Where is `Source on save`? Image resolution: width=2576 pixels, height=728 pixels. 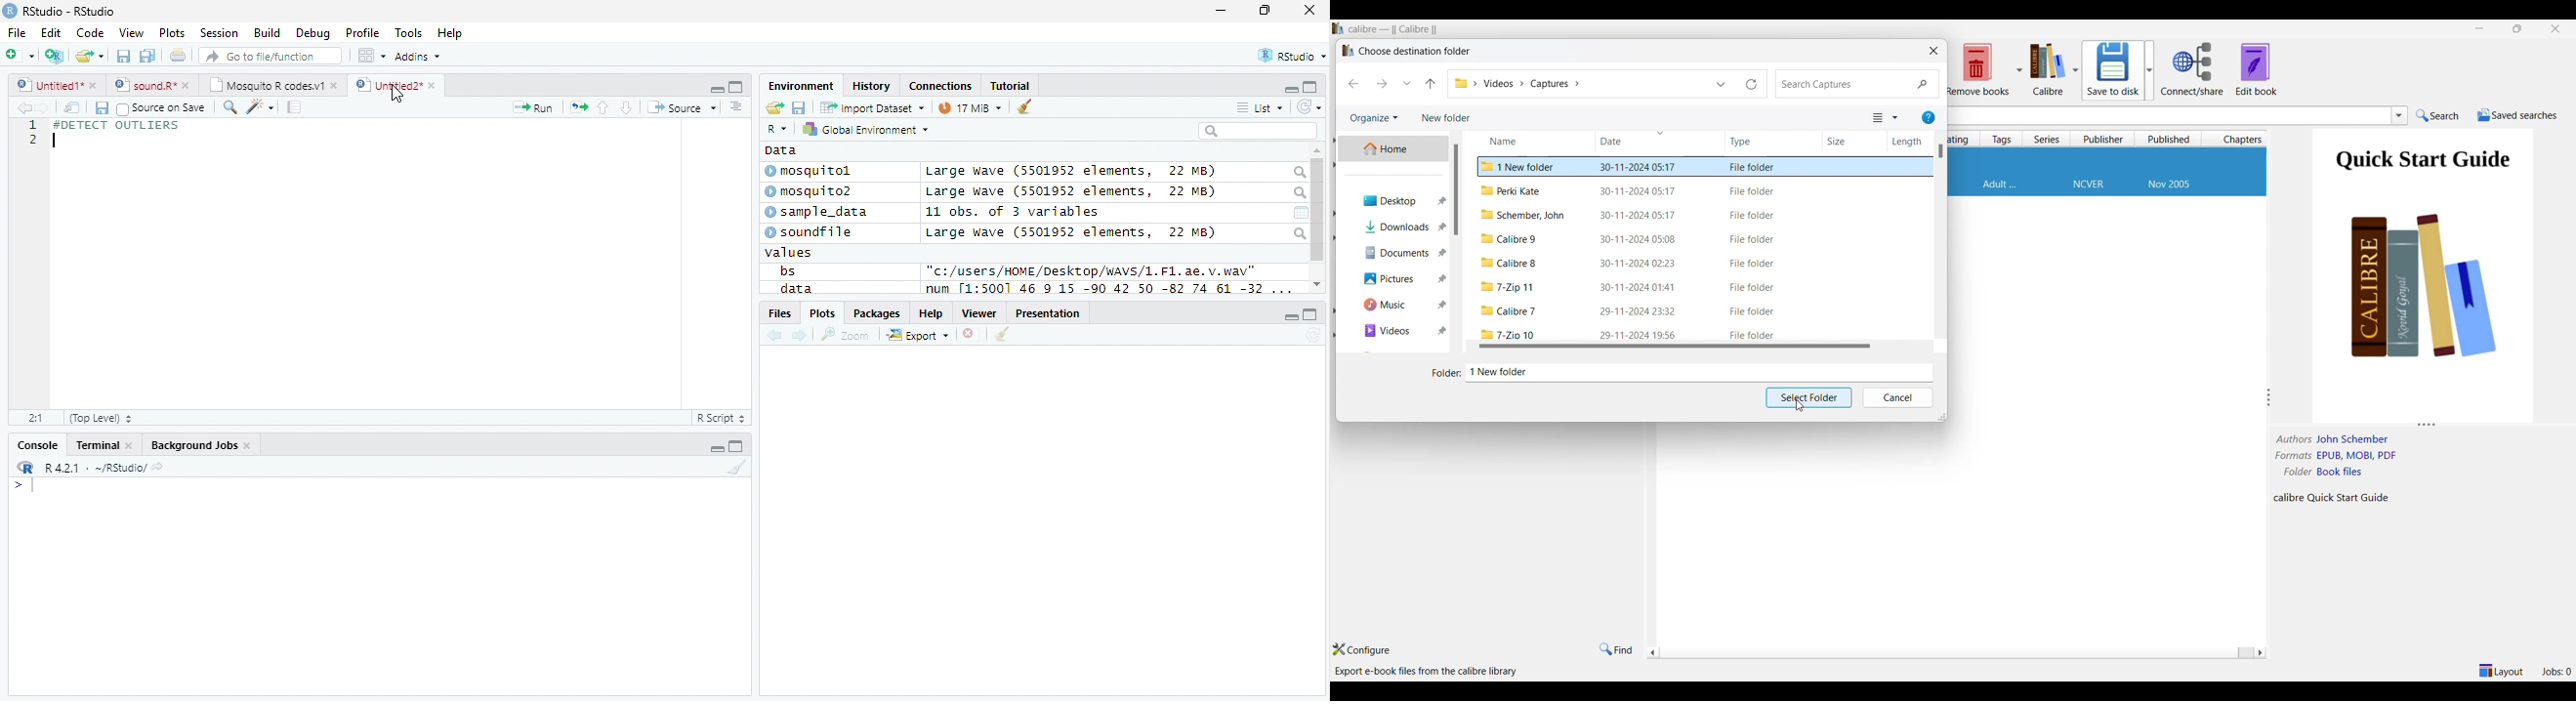
Source on save is located at coordinates (161, 109).